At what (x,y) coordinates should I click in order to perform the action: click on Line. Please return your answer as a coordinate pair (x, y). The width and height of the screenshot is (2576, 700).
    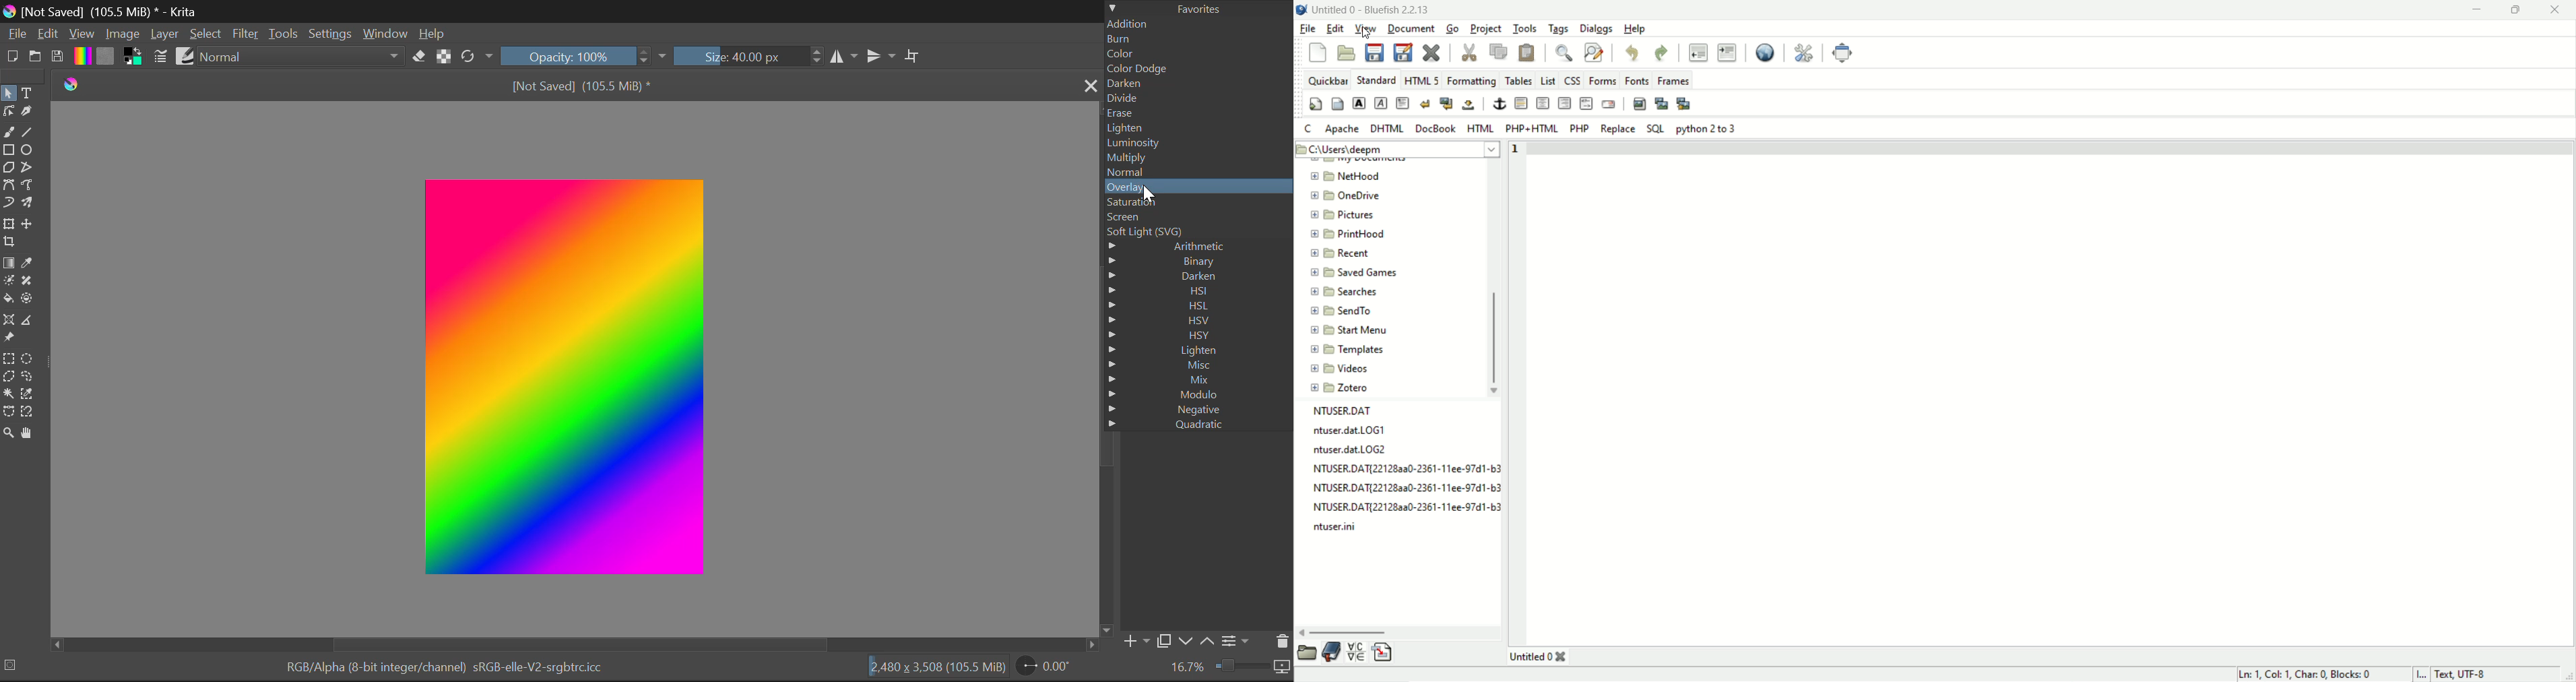
    Looking at the image, I should click on (29, 133).